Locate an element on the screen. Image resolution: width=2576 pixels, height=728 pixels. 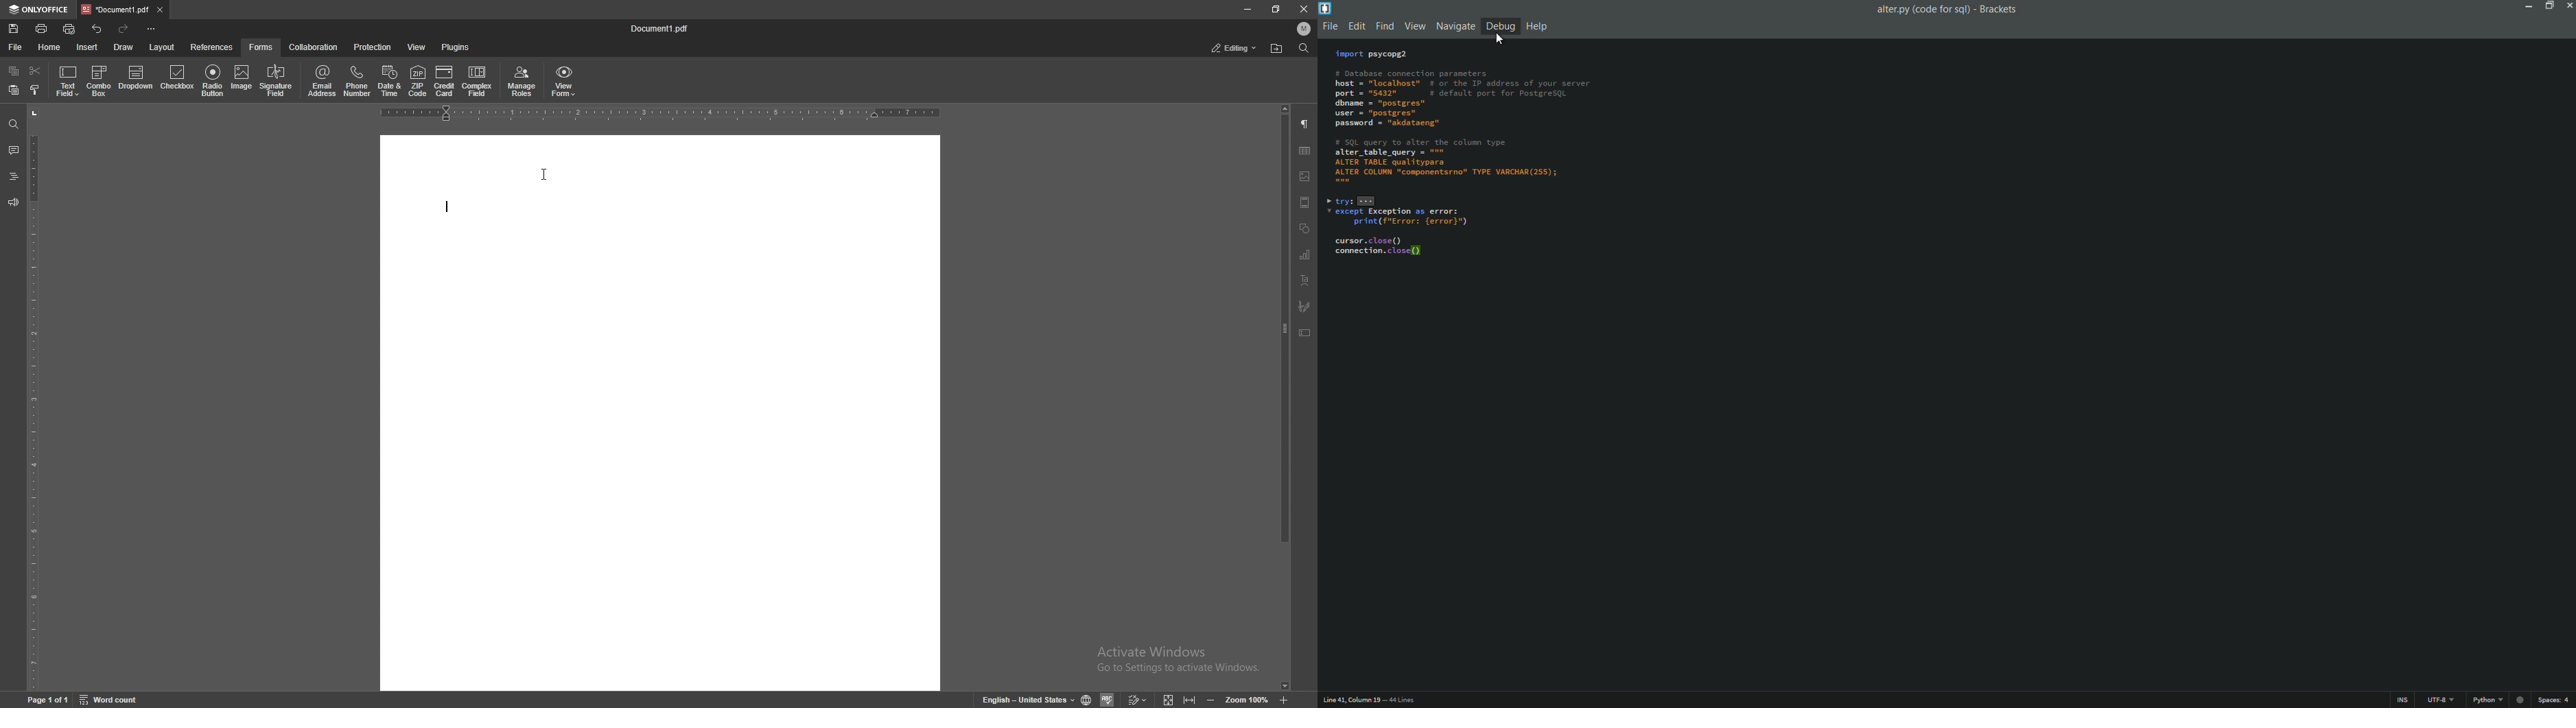
Code to connect to a database is located at coordinates (1465, 157).